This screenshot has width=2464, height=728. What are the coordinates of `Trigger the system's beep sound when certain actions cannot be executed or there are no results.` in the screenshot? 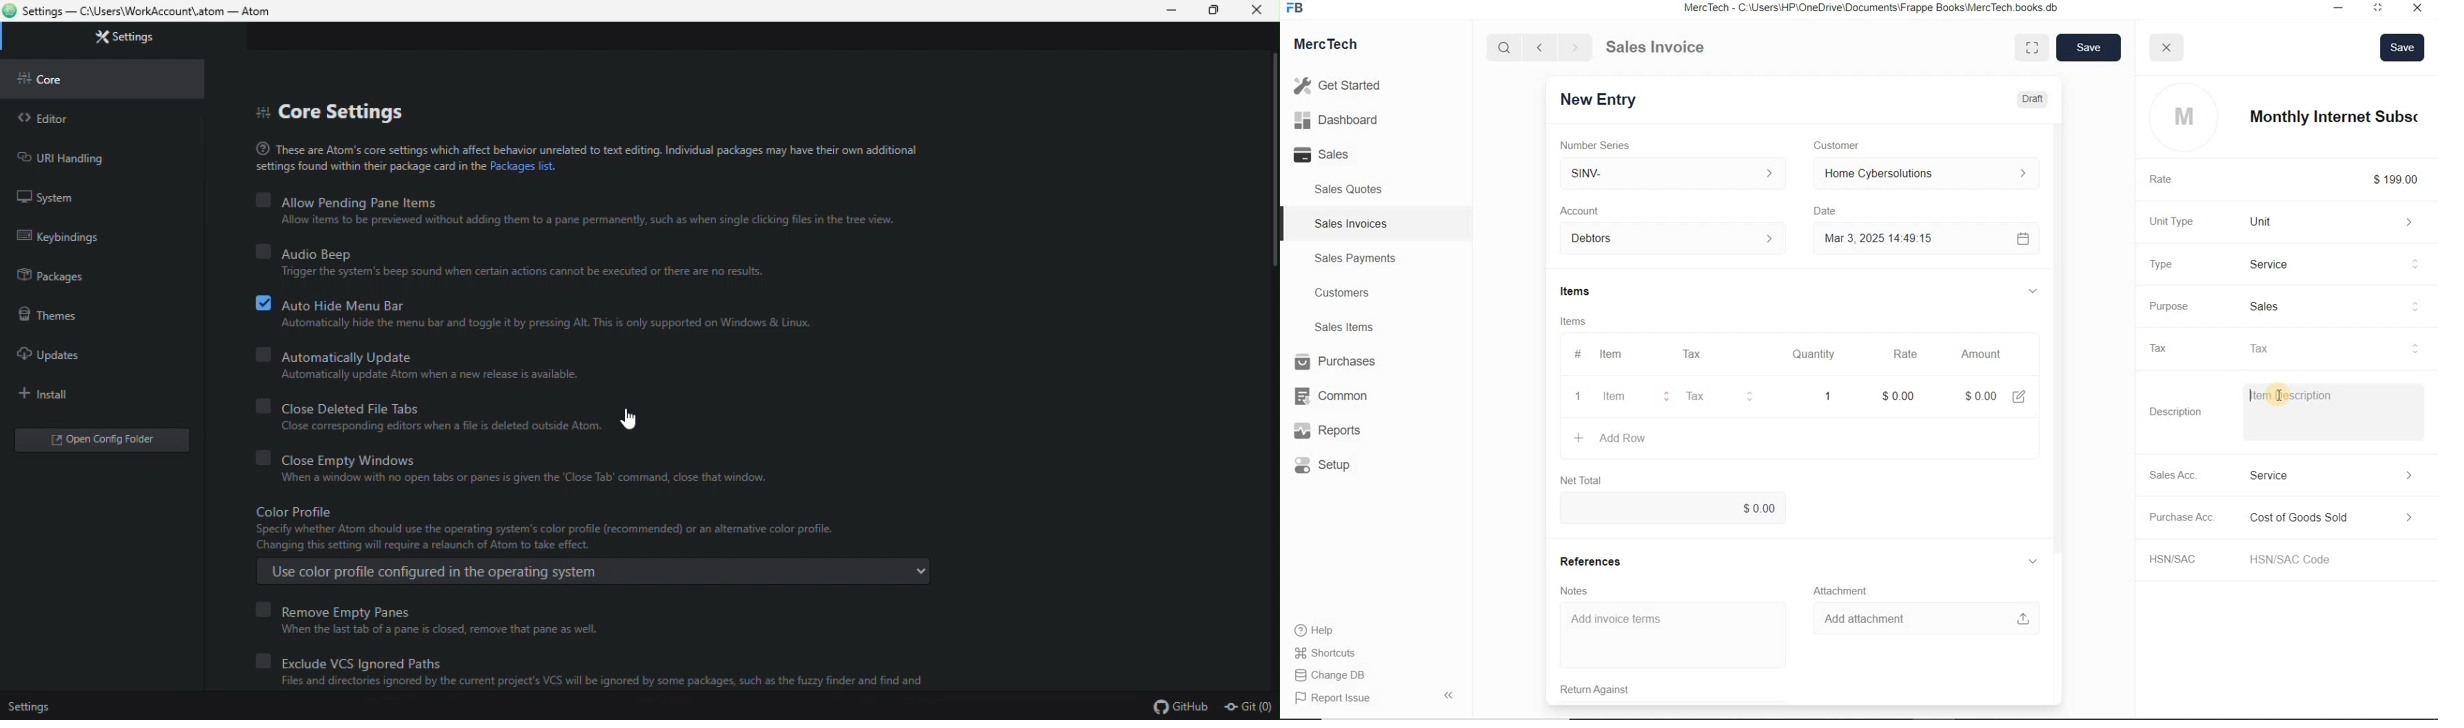 It's located at (518, 273).